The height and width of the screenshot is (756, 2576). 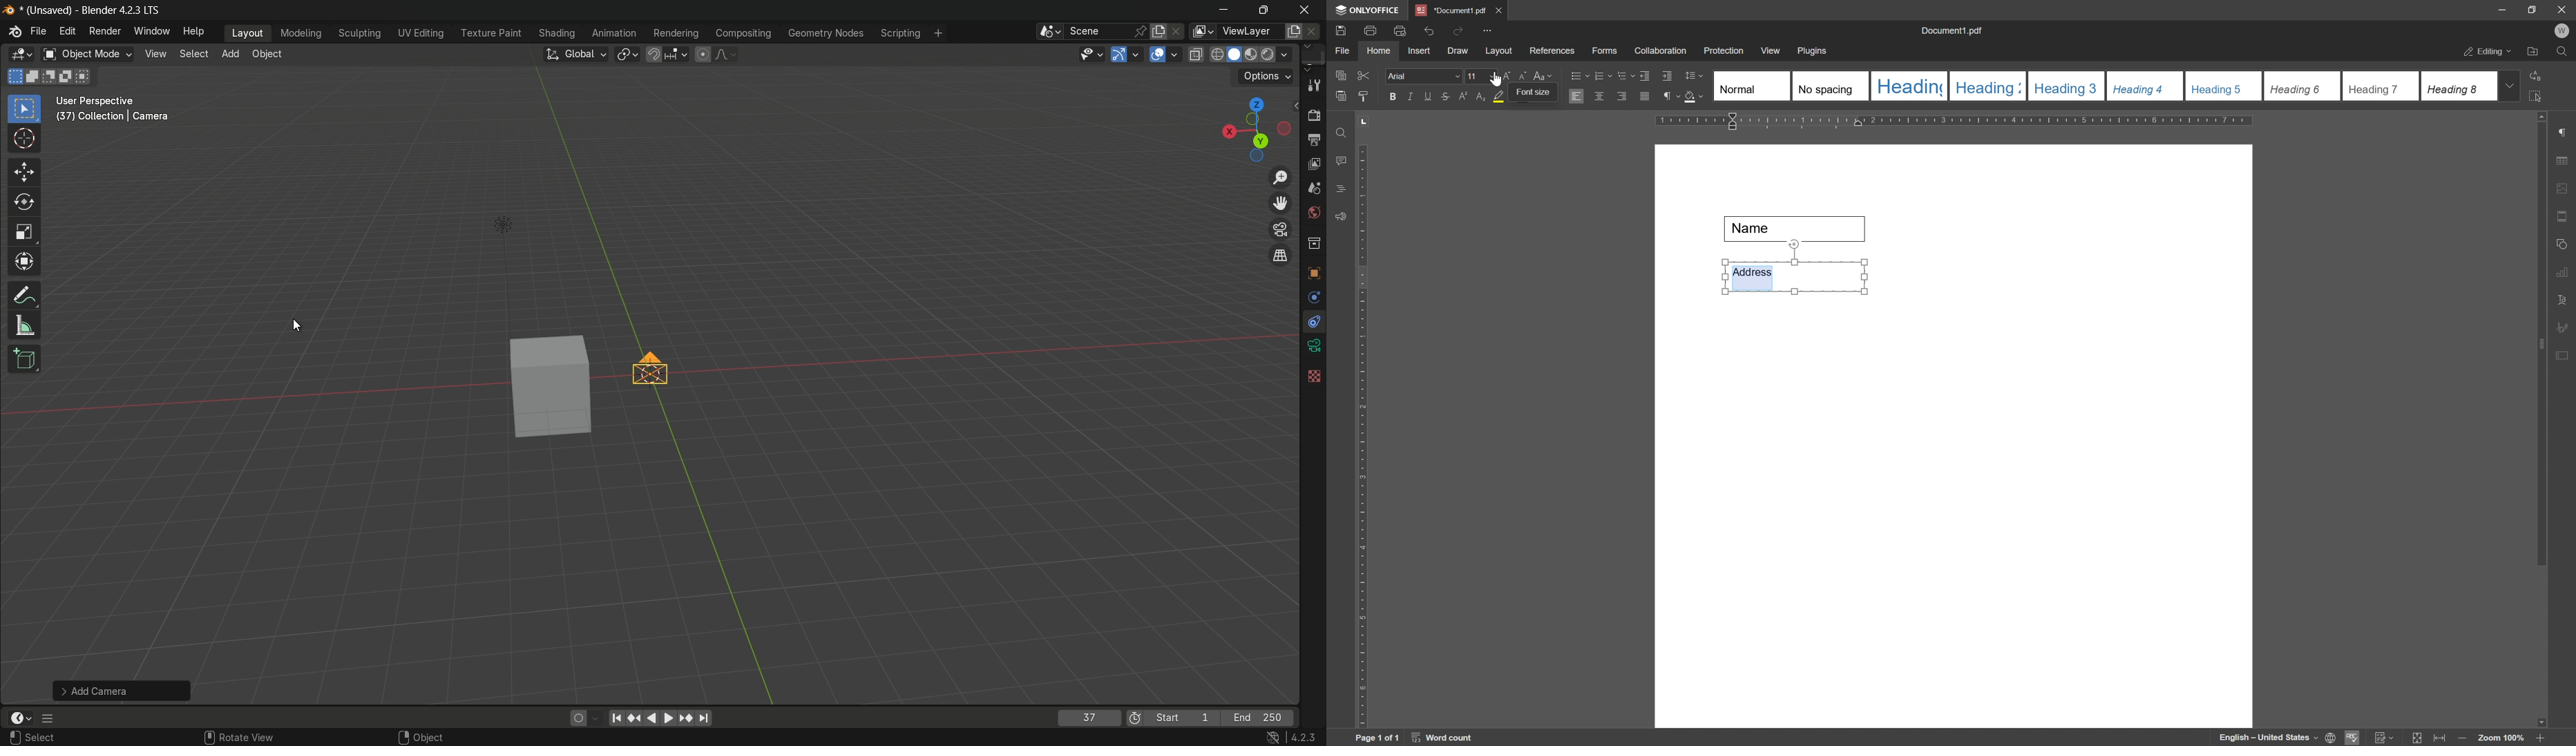 I want to click on minimize, so click(x=1219, y=10).